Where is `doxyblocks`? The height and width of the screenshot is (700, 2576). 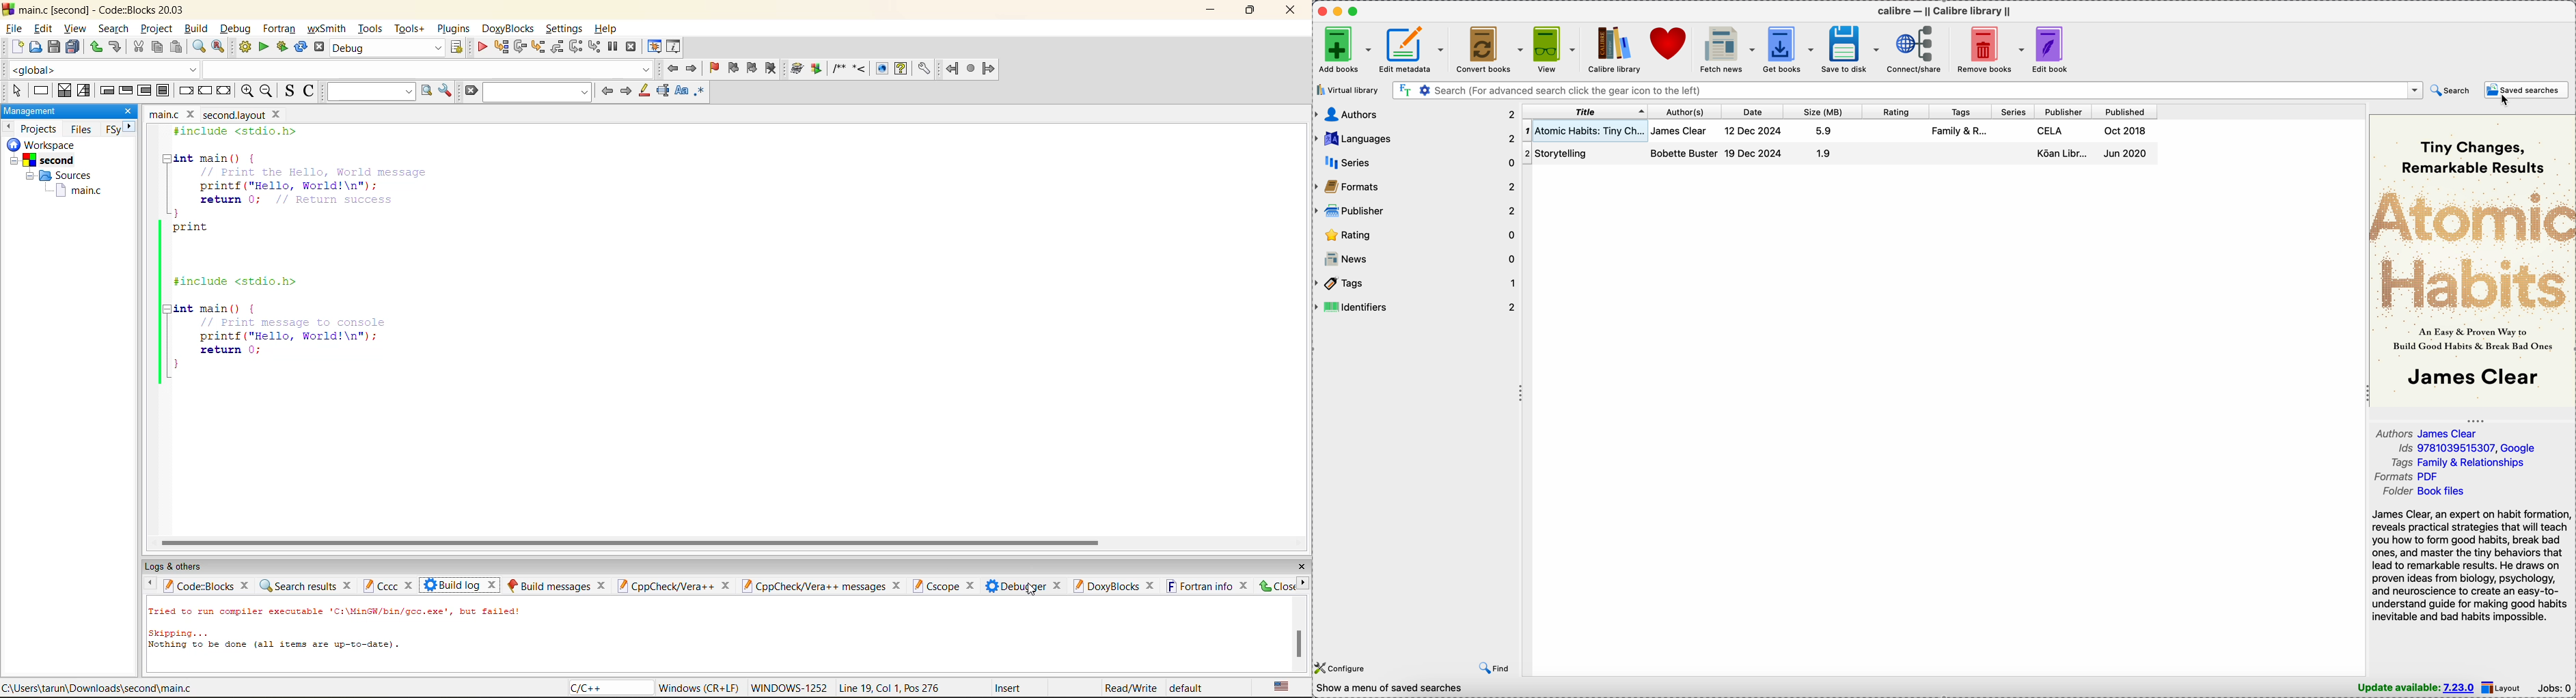 doxyblocks is located at coordinates (860, 70).